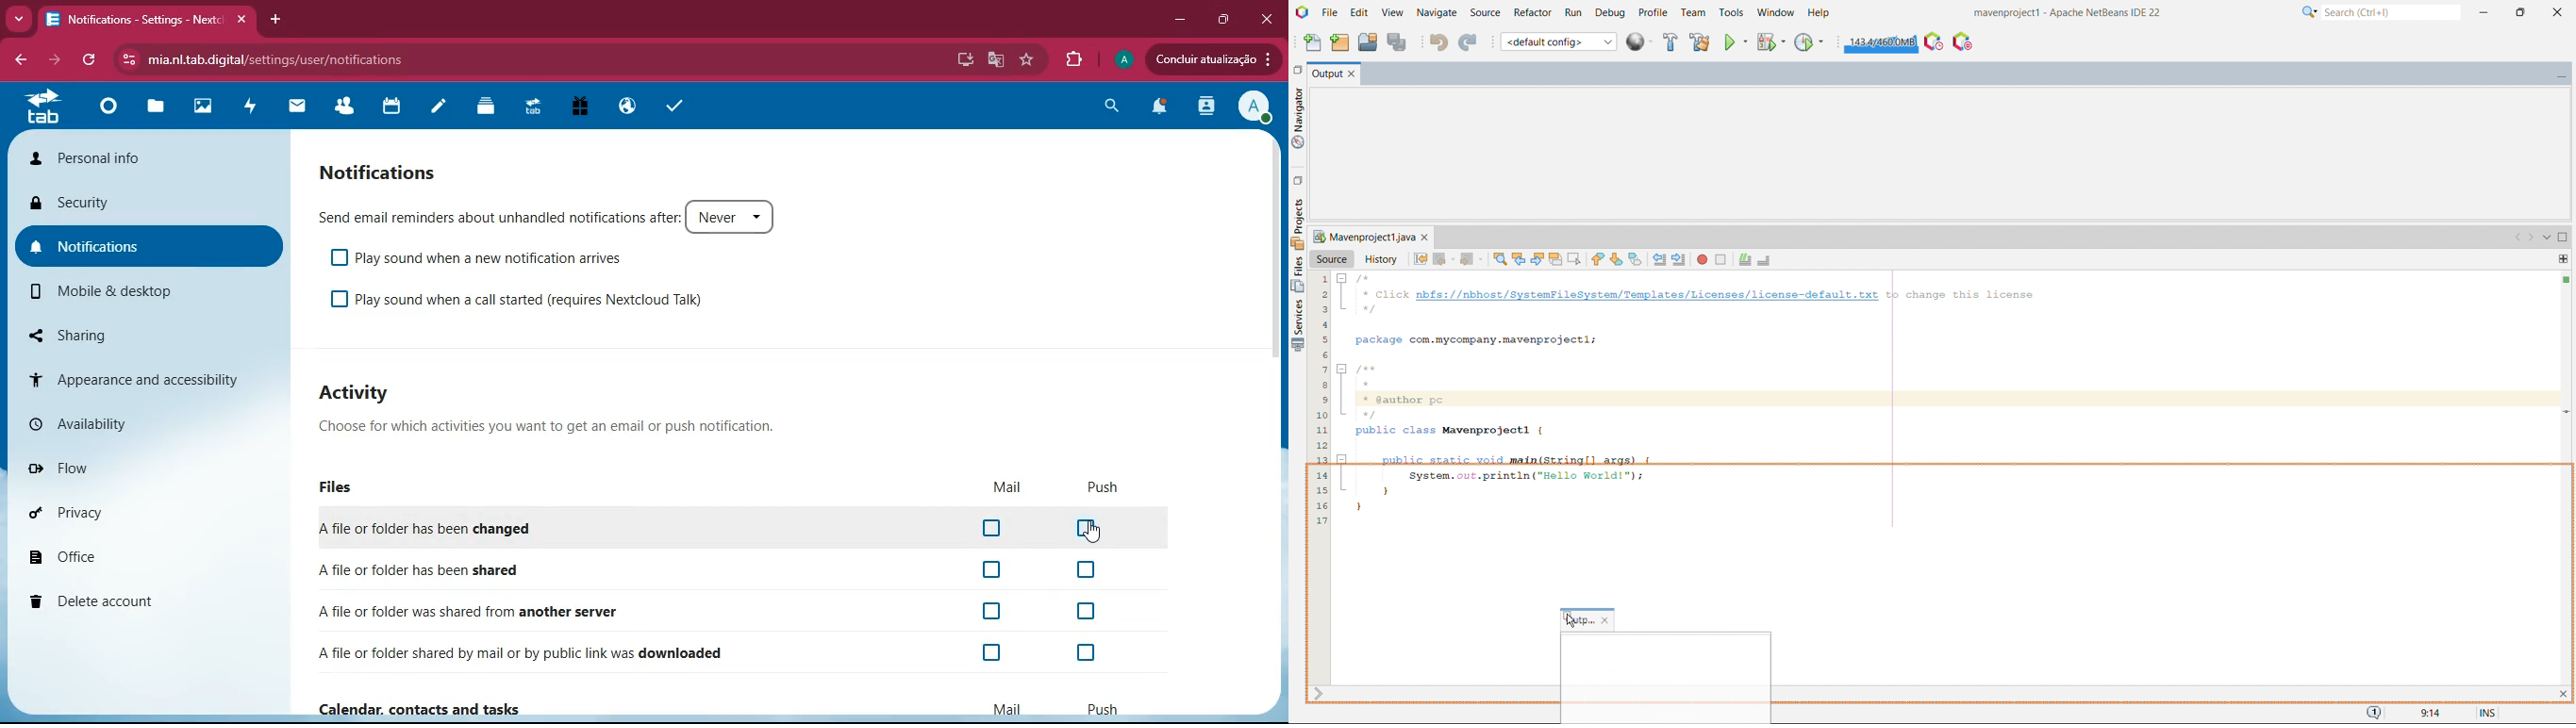  Describe the element at coordinates (1731, 13) in the screenshot. I see `tools` at that location.